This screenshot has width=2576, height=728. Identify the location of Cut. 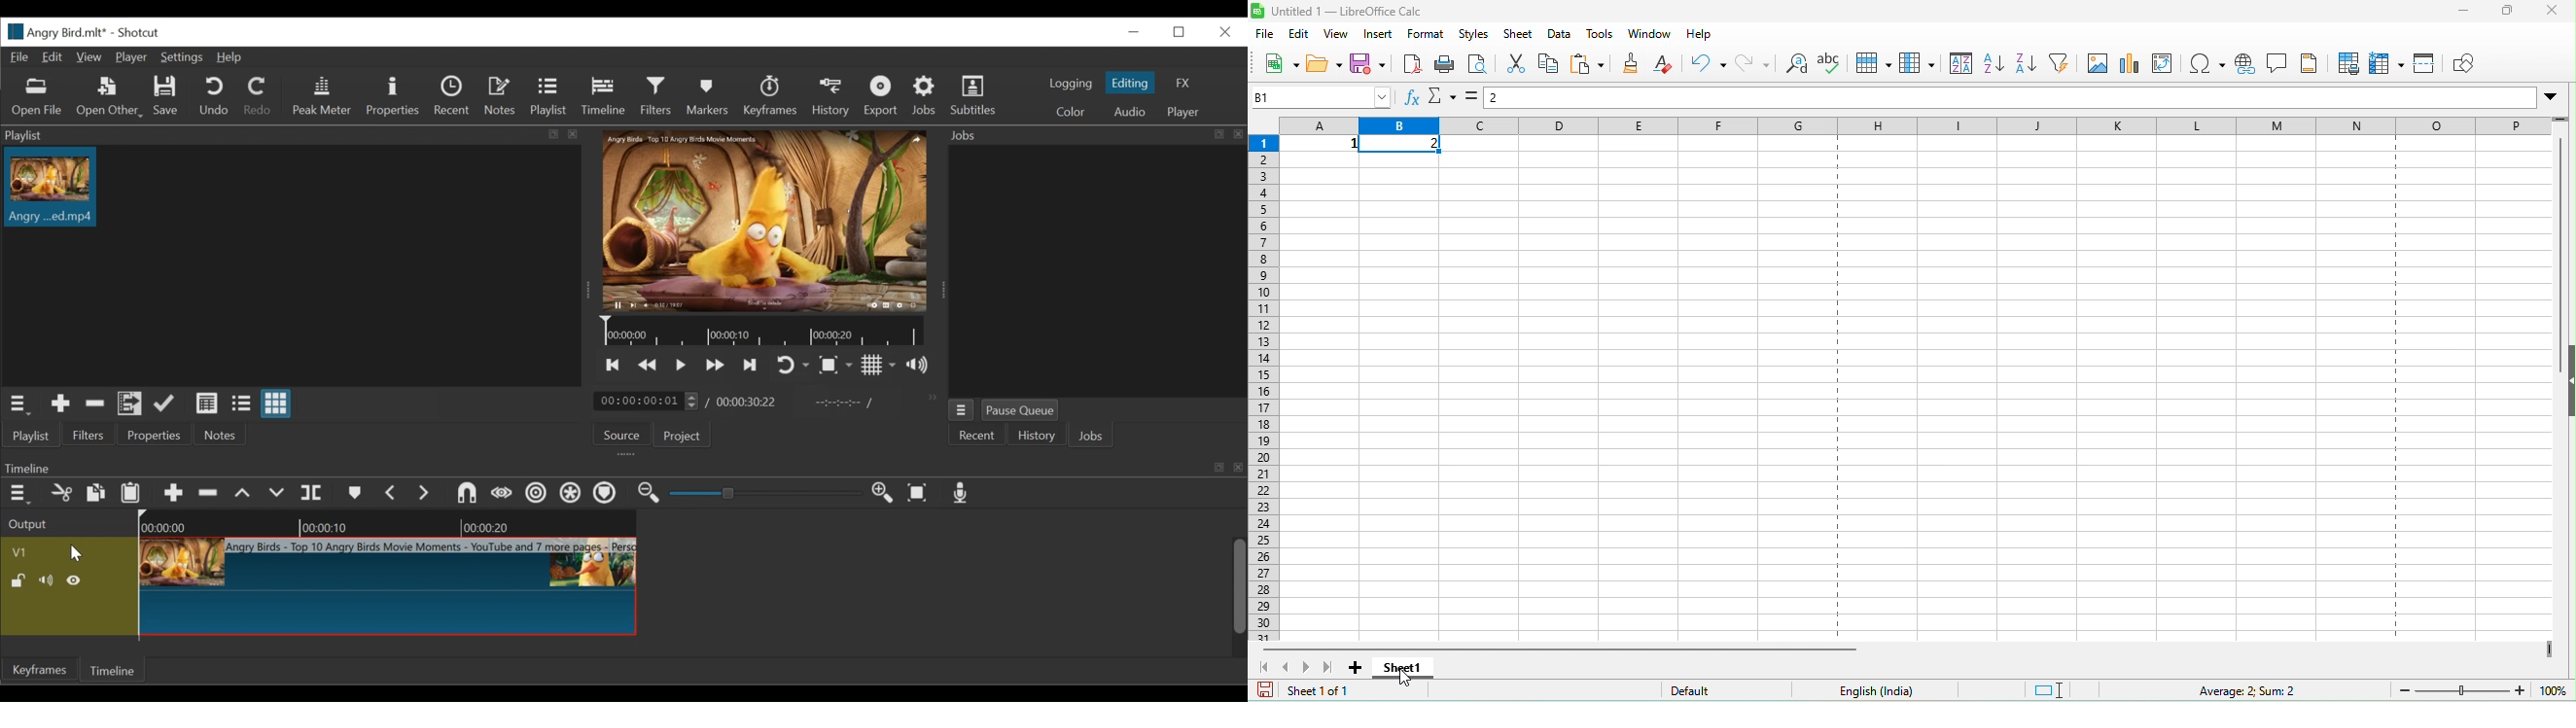
(95, 406).